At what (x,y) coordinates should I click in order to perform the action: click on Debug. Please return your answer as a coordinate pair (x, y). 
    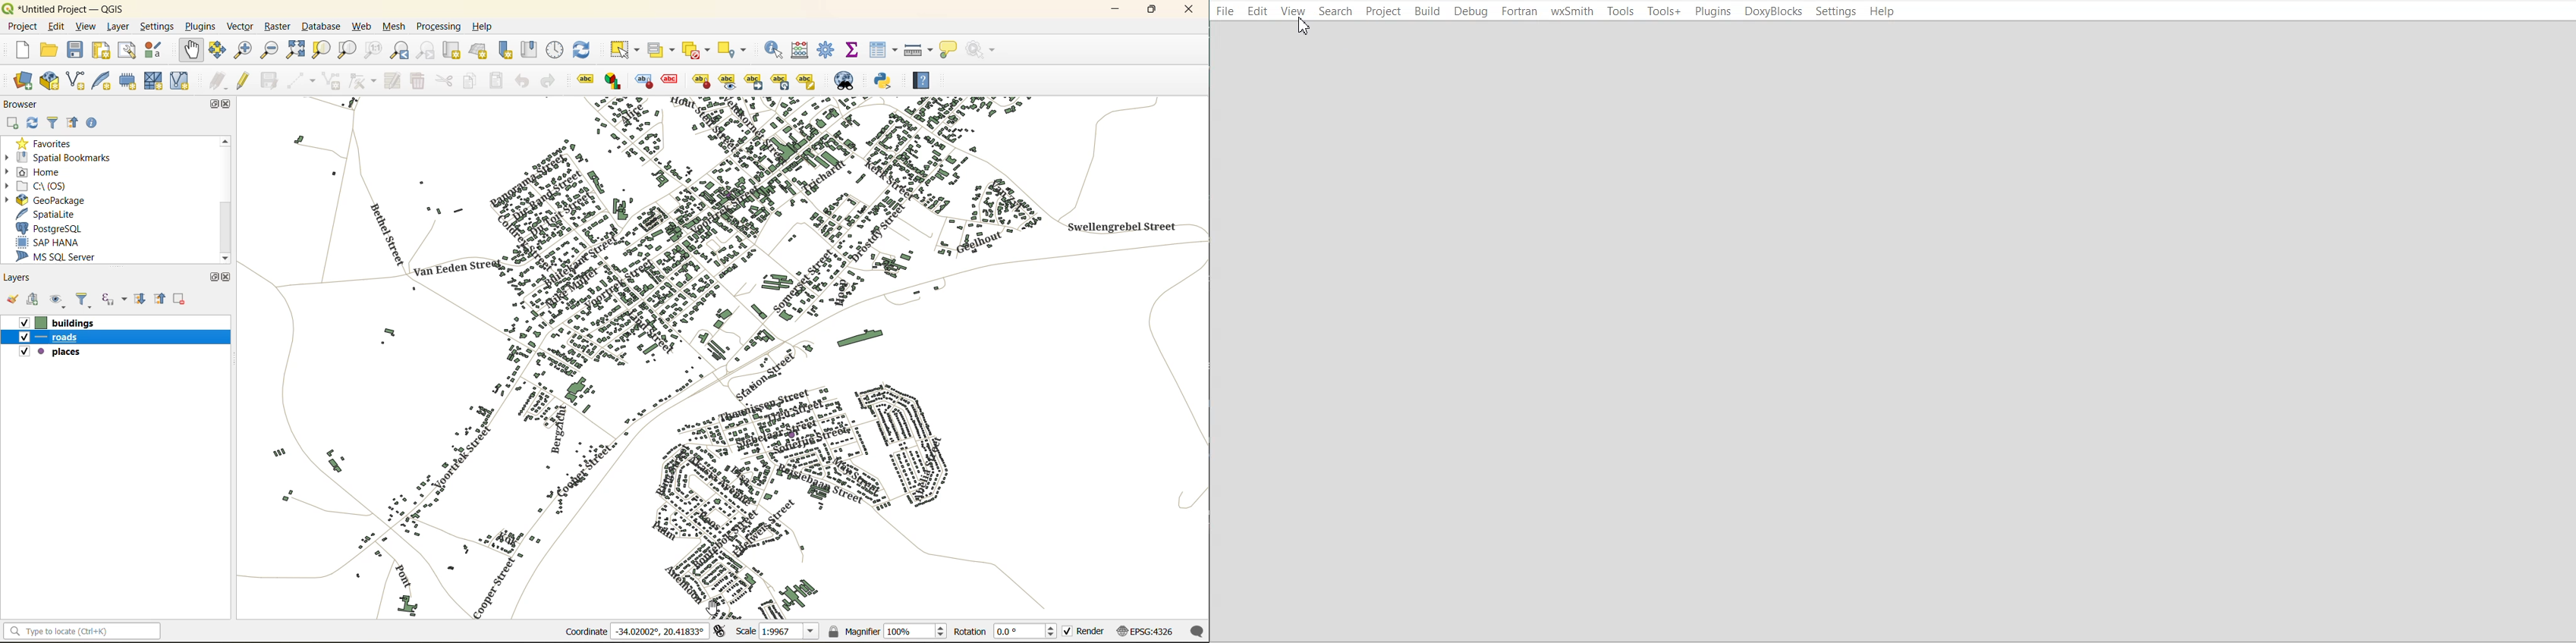
    Looking at the image, I should click on (1472, 11).